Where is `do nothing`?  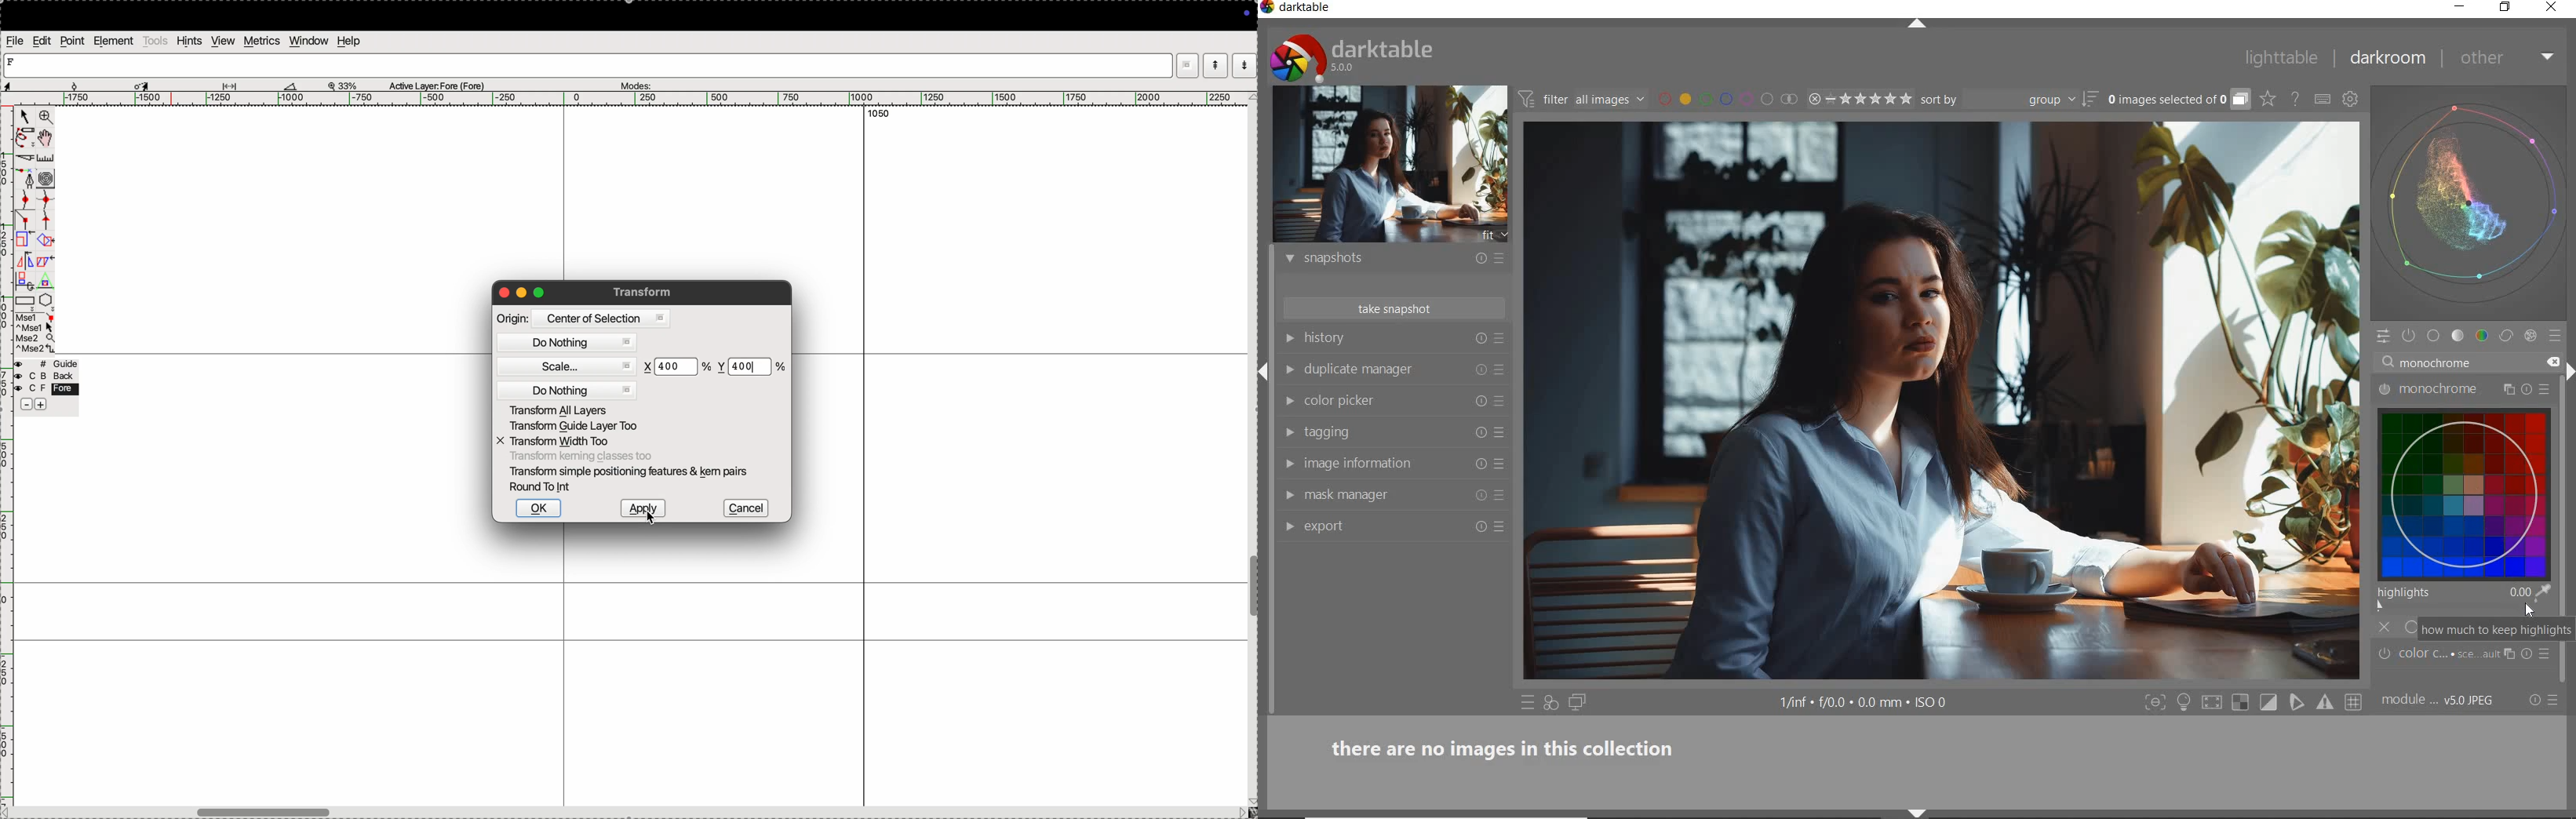
do nothing is located at coordinates (569, 390).